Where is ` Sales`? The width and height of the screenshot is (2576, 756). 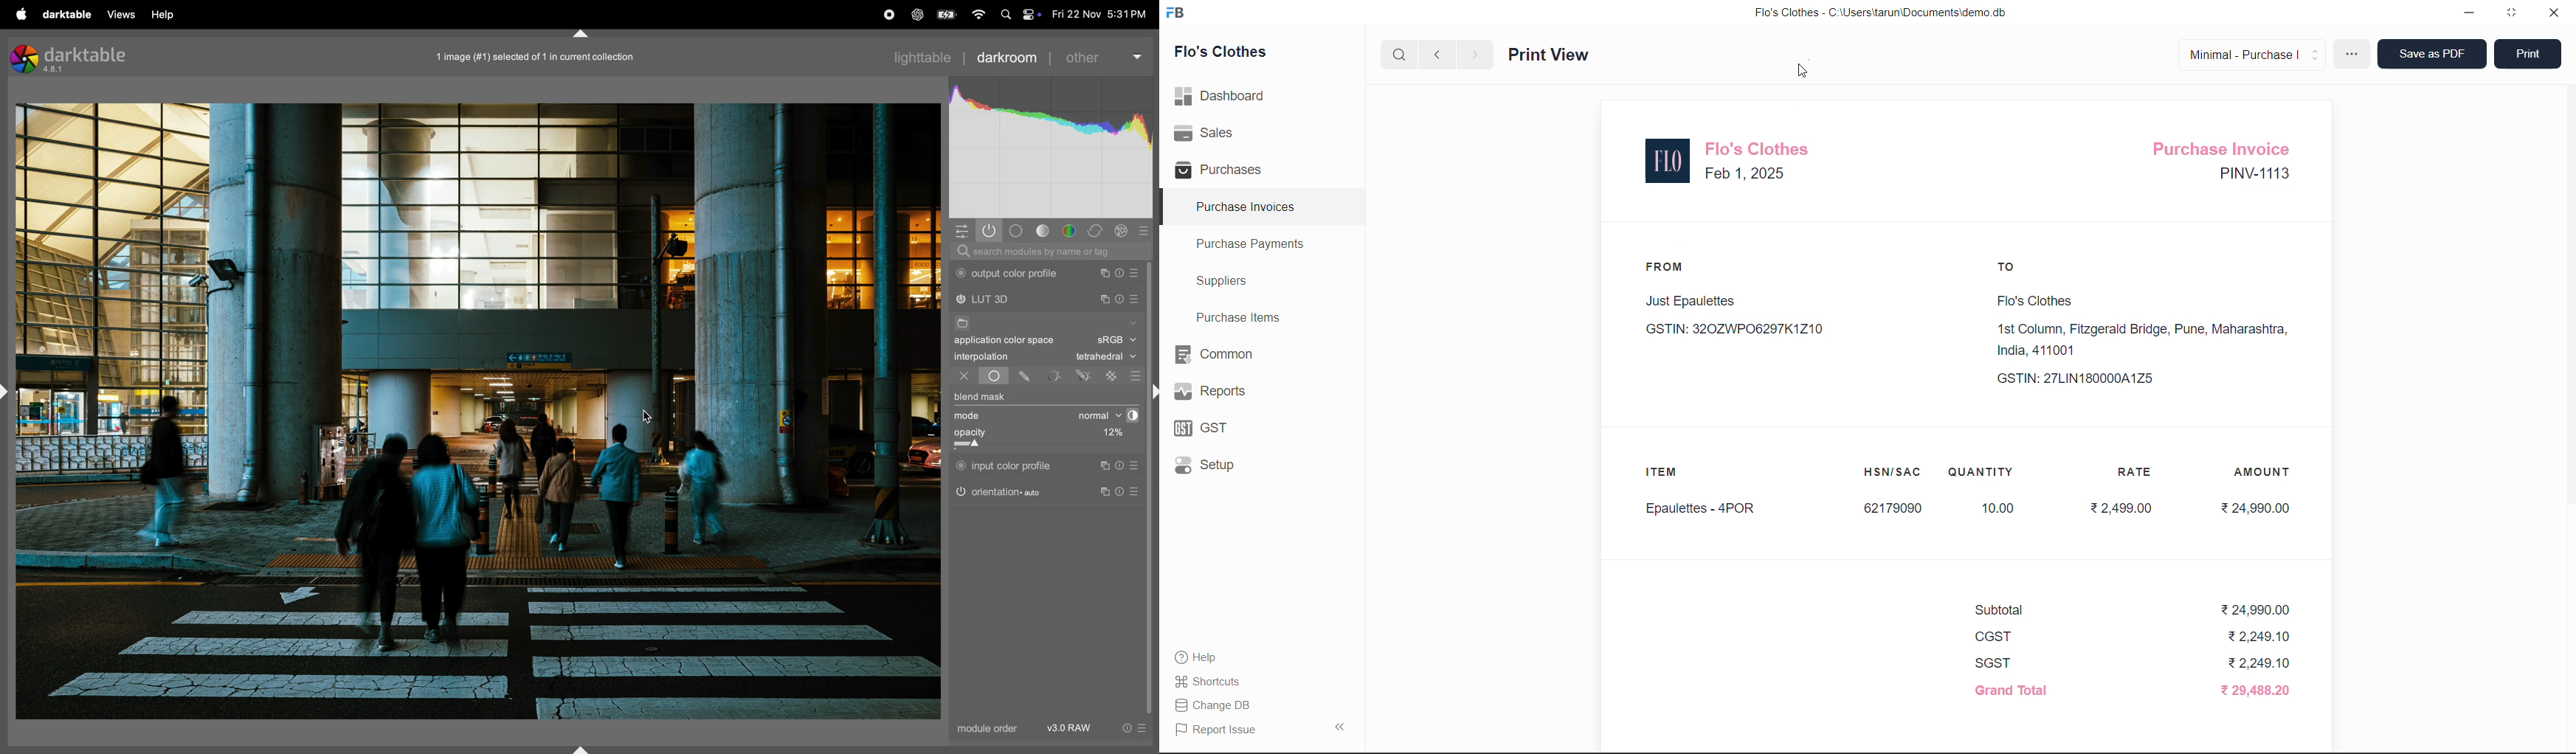
 Sales is located at coordinates (1206, 131).